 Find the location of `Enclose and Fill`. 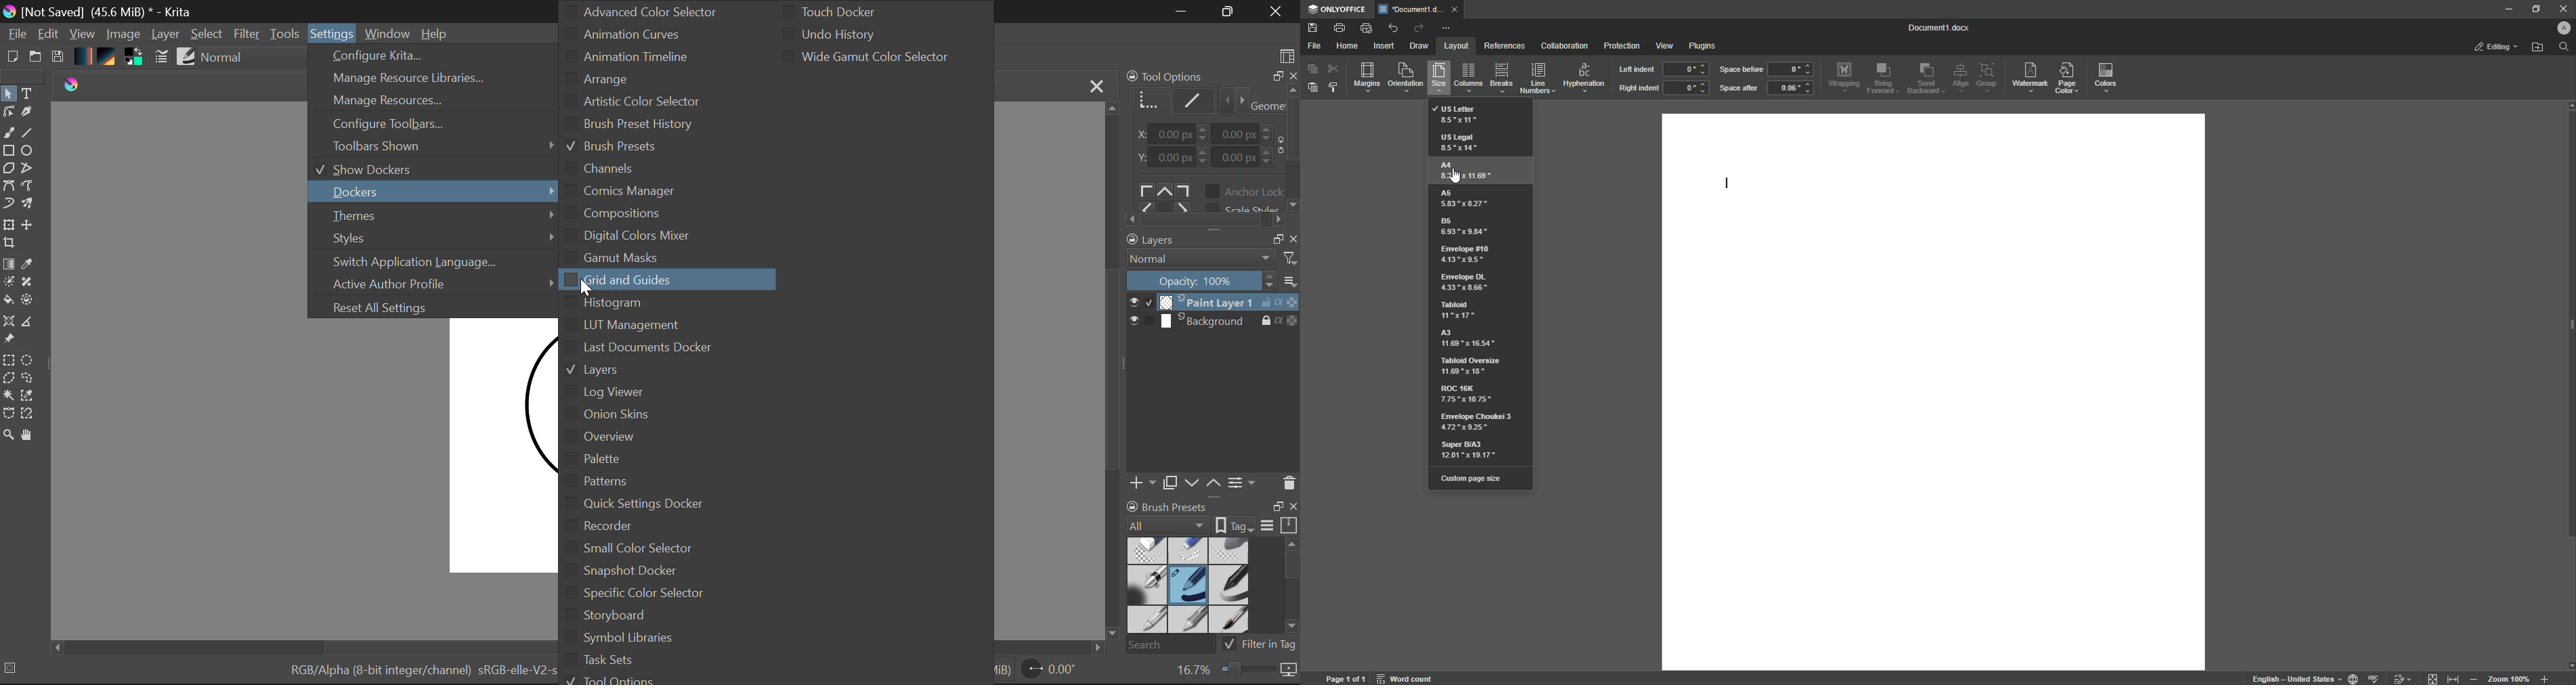

Enclose and Fill is located at coordinates (31, 303).